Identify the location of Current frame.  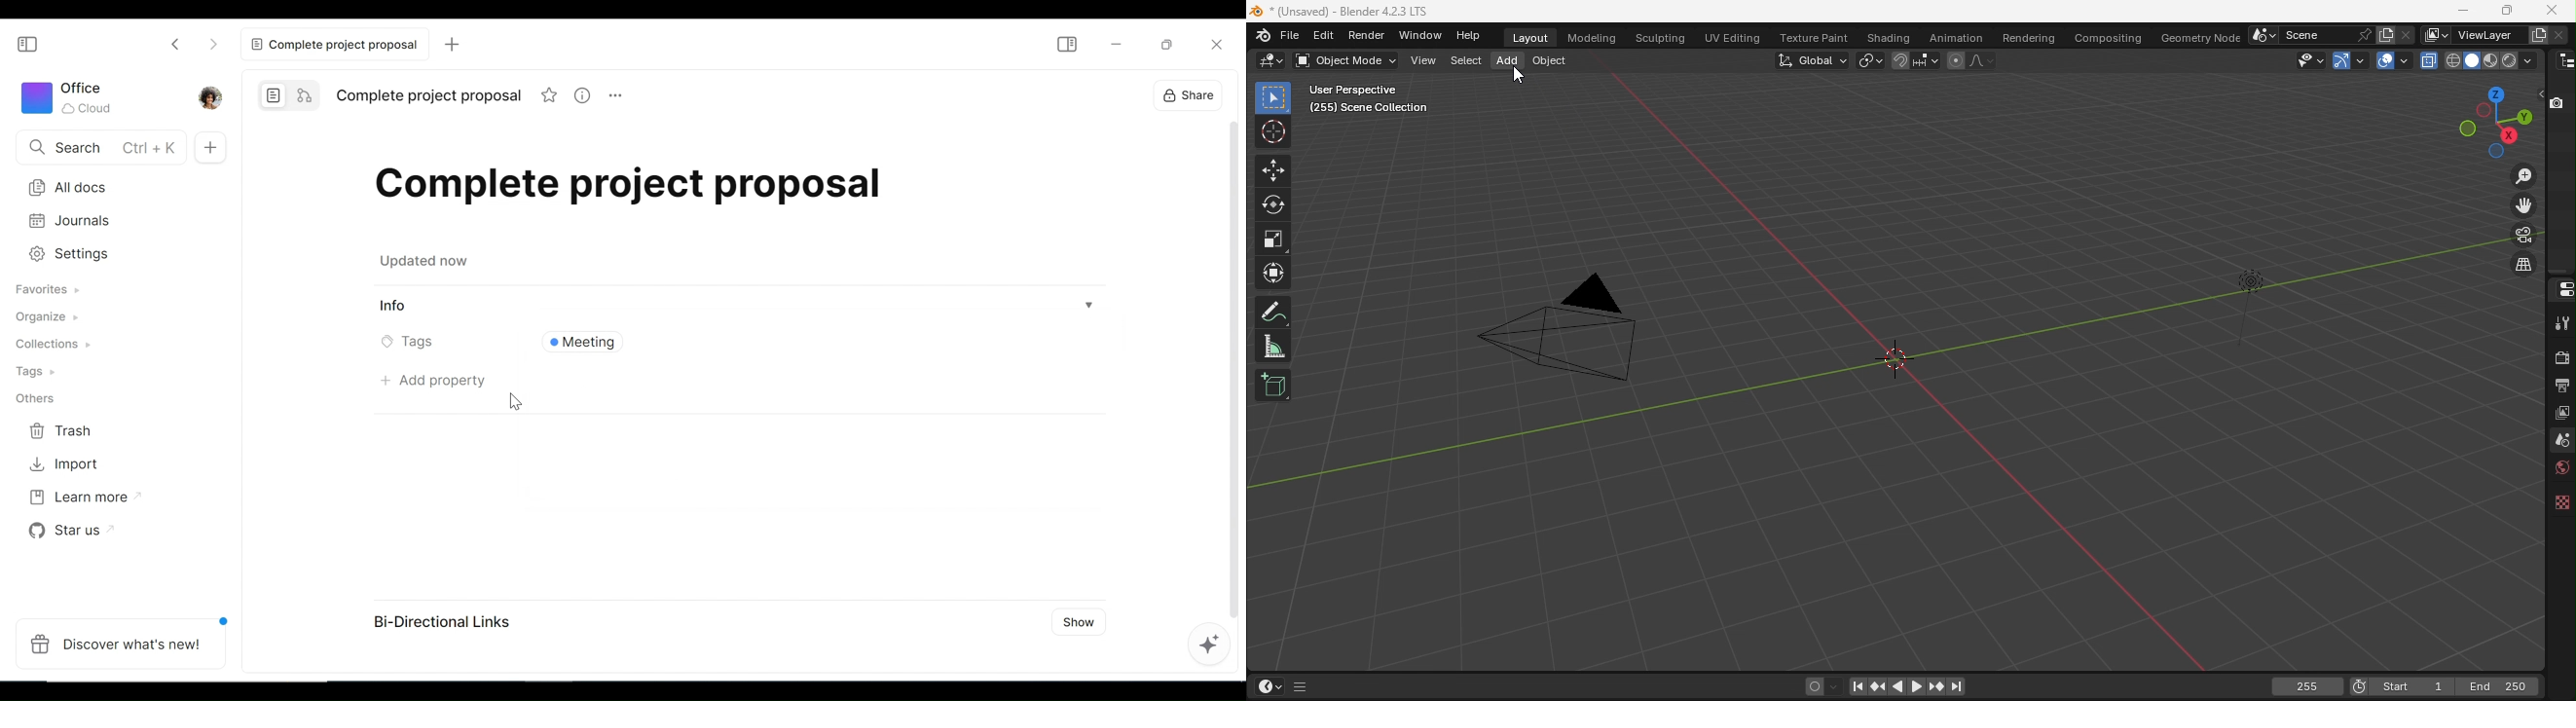
(2309, 686).